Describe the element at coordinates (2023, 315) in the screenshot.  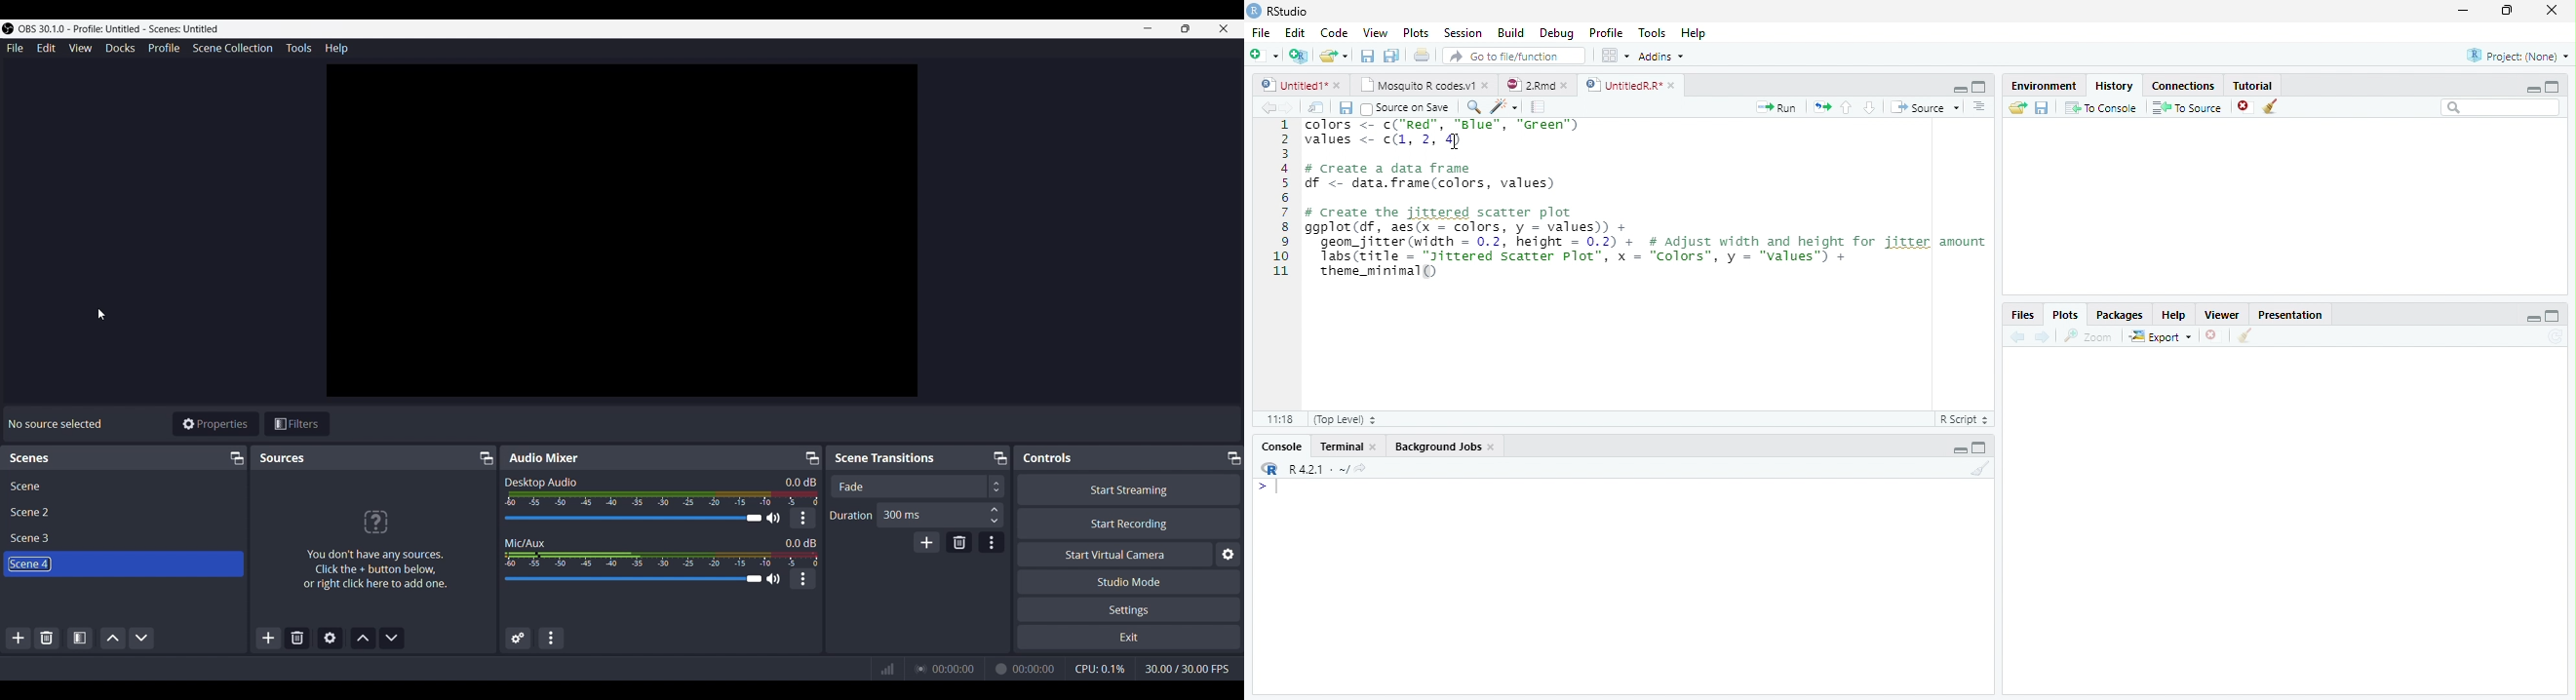
I see `Files` at that location.